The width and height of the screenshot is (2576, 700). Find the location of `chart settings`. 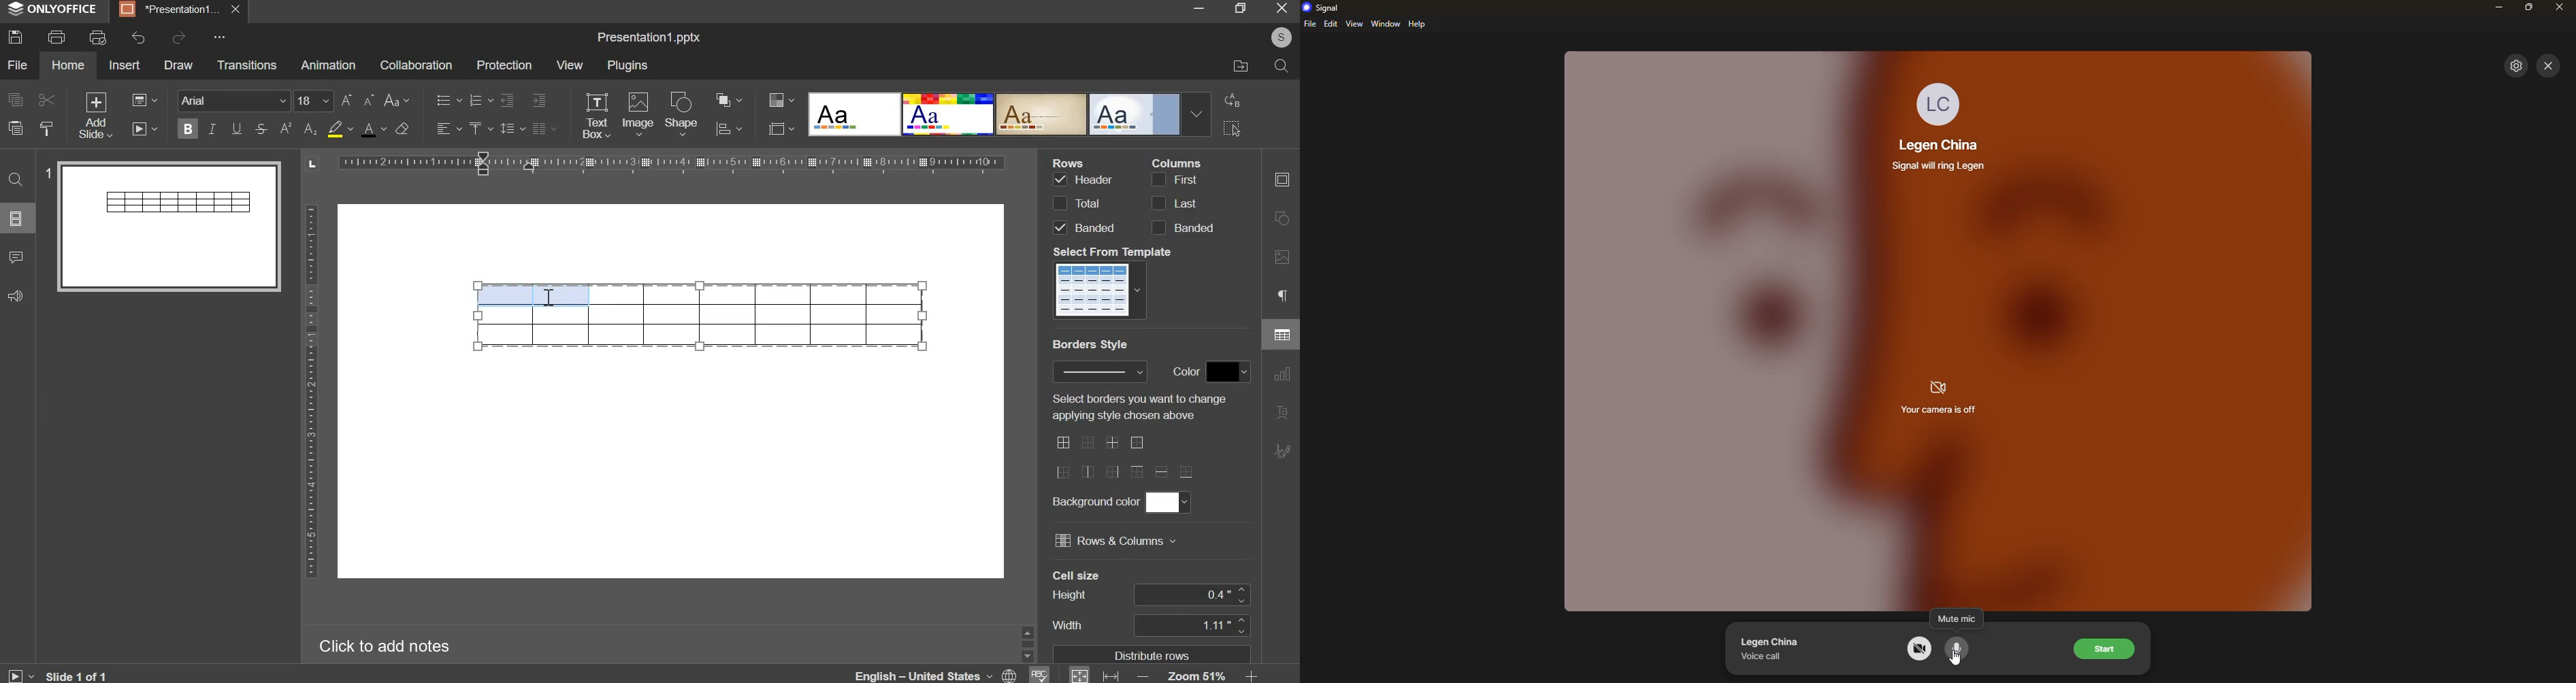

chart settings is located at coordinates (729, 129).